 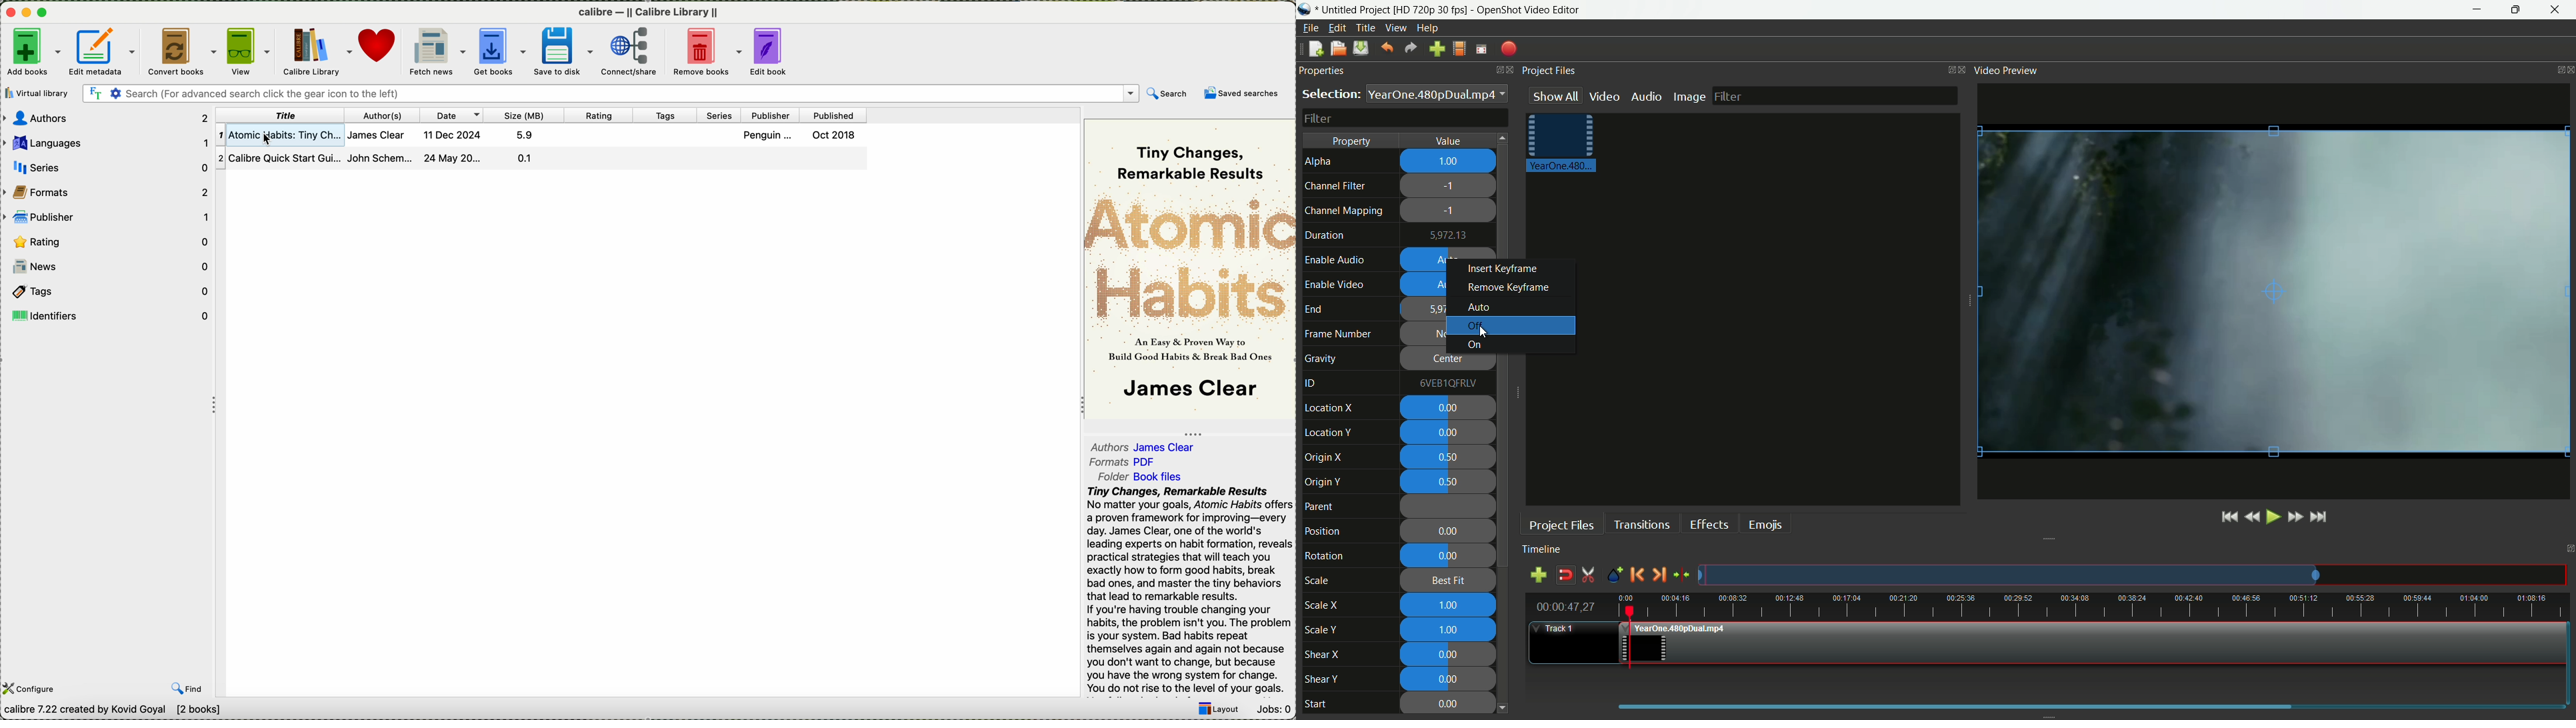 I want to click on search bar, so click(x=608, y=92).